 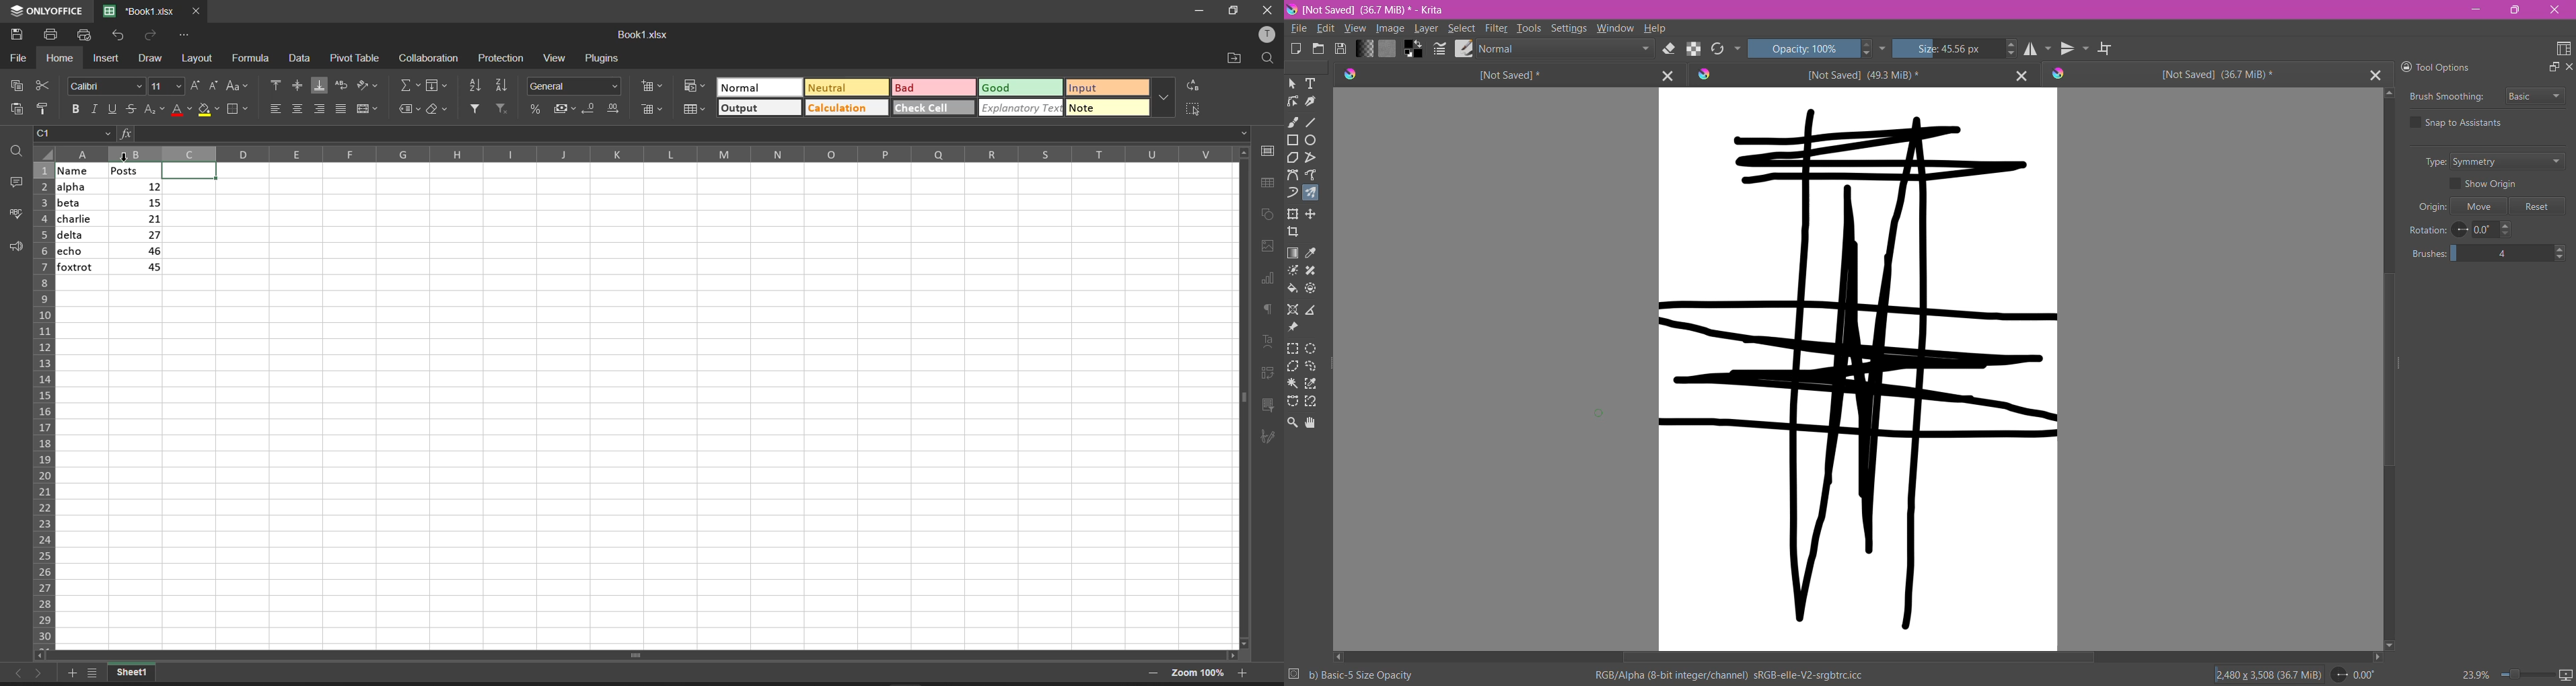 I want to click on Image, so click(x=1390, y=30).